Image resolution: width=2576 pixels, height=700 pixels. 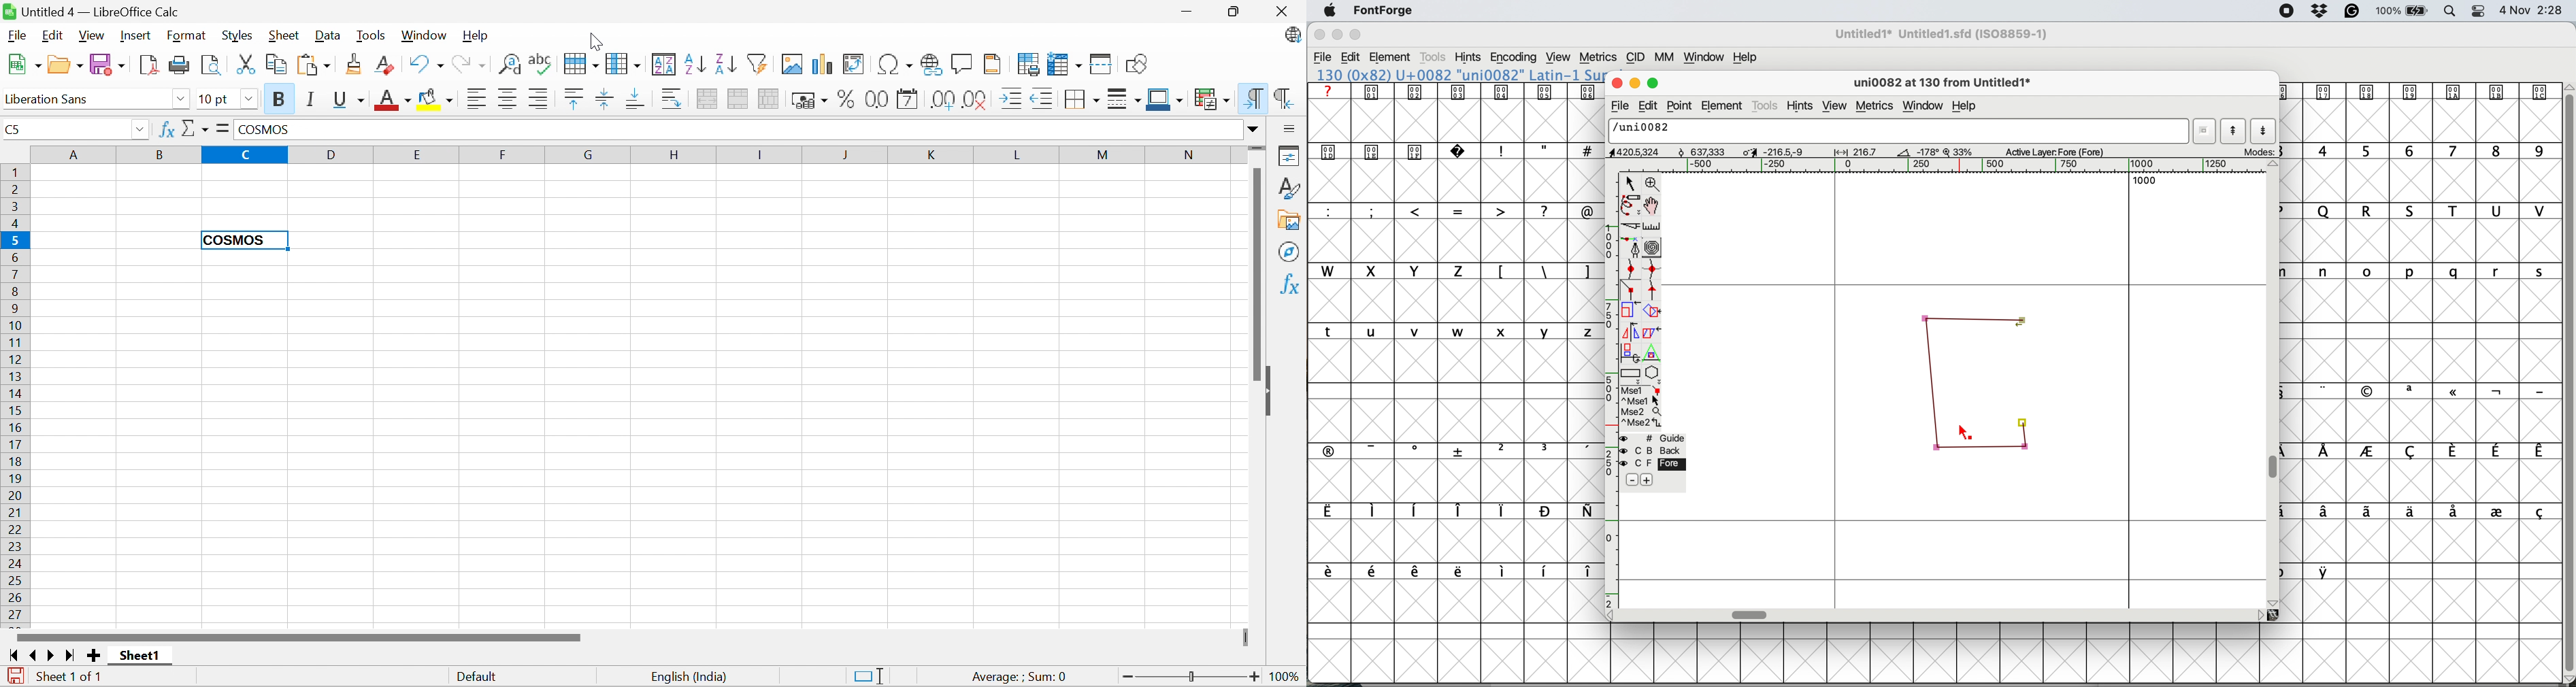 What do you see at coordinates (1291, 221) in the screenshot?
I see `Gallery` at bounding box center [1291, 221].